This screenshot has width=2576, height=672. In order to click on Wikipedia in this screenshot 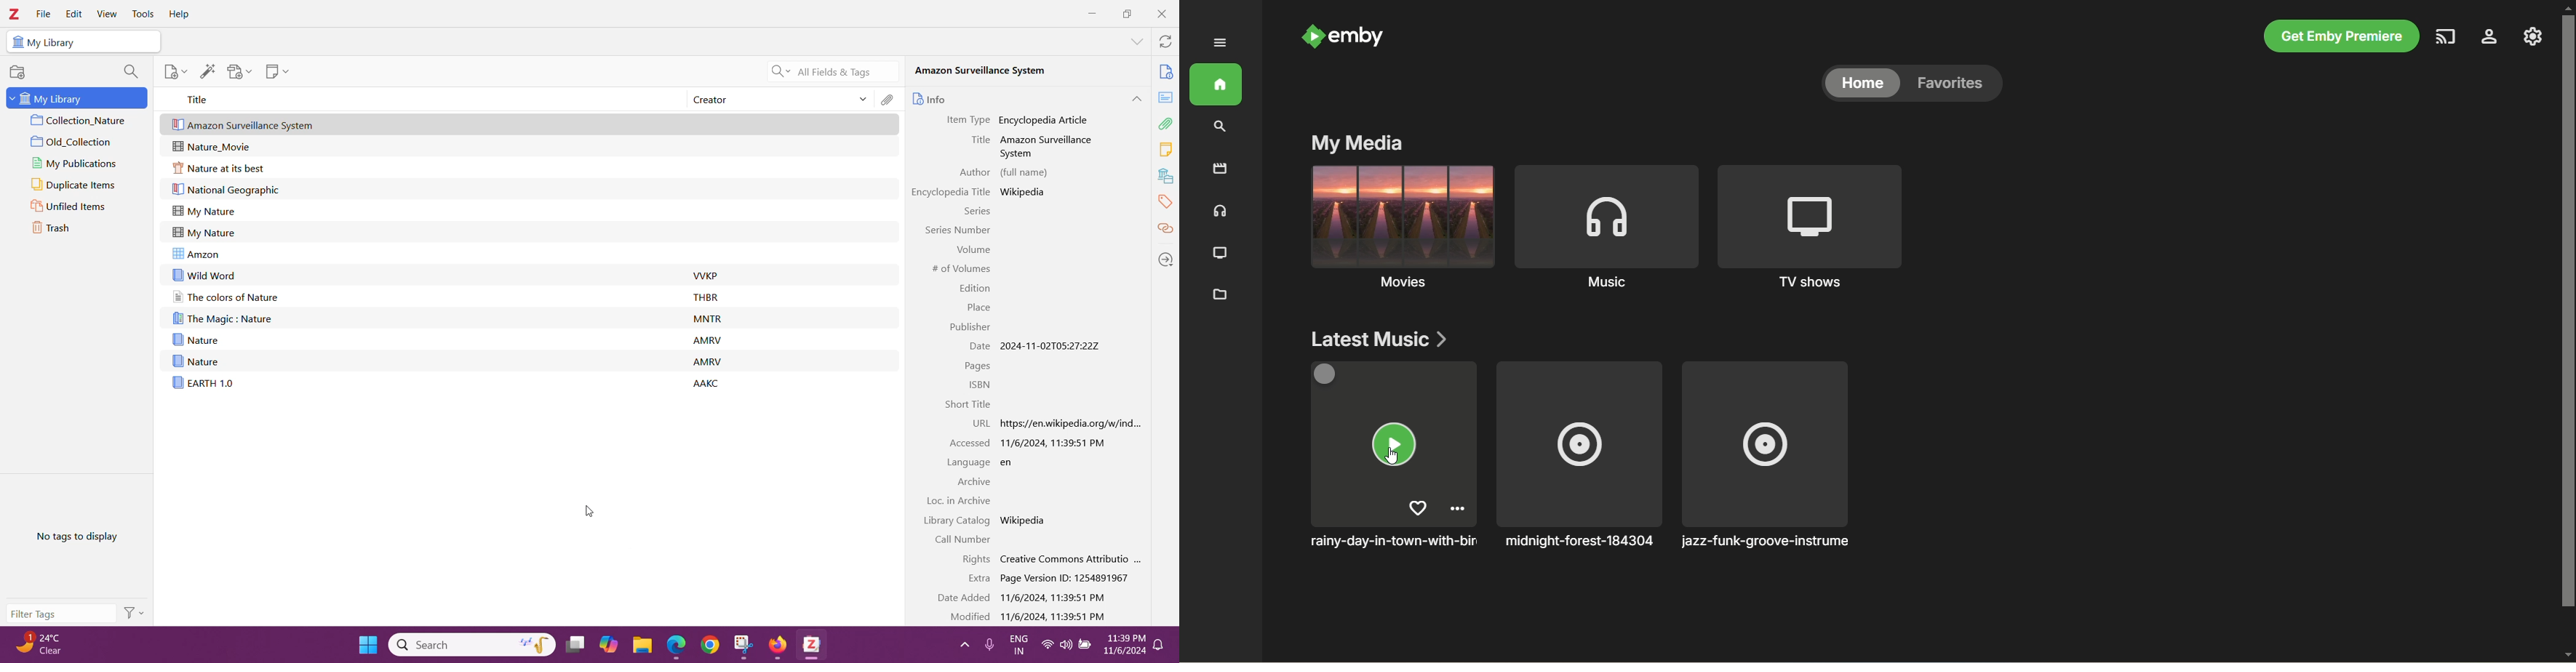, I will do `click(1033, 192)`.